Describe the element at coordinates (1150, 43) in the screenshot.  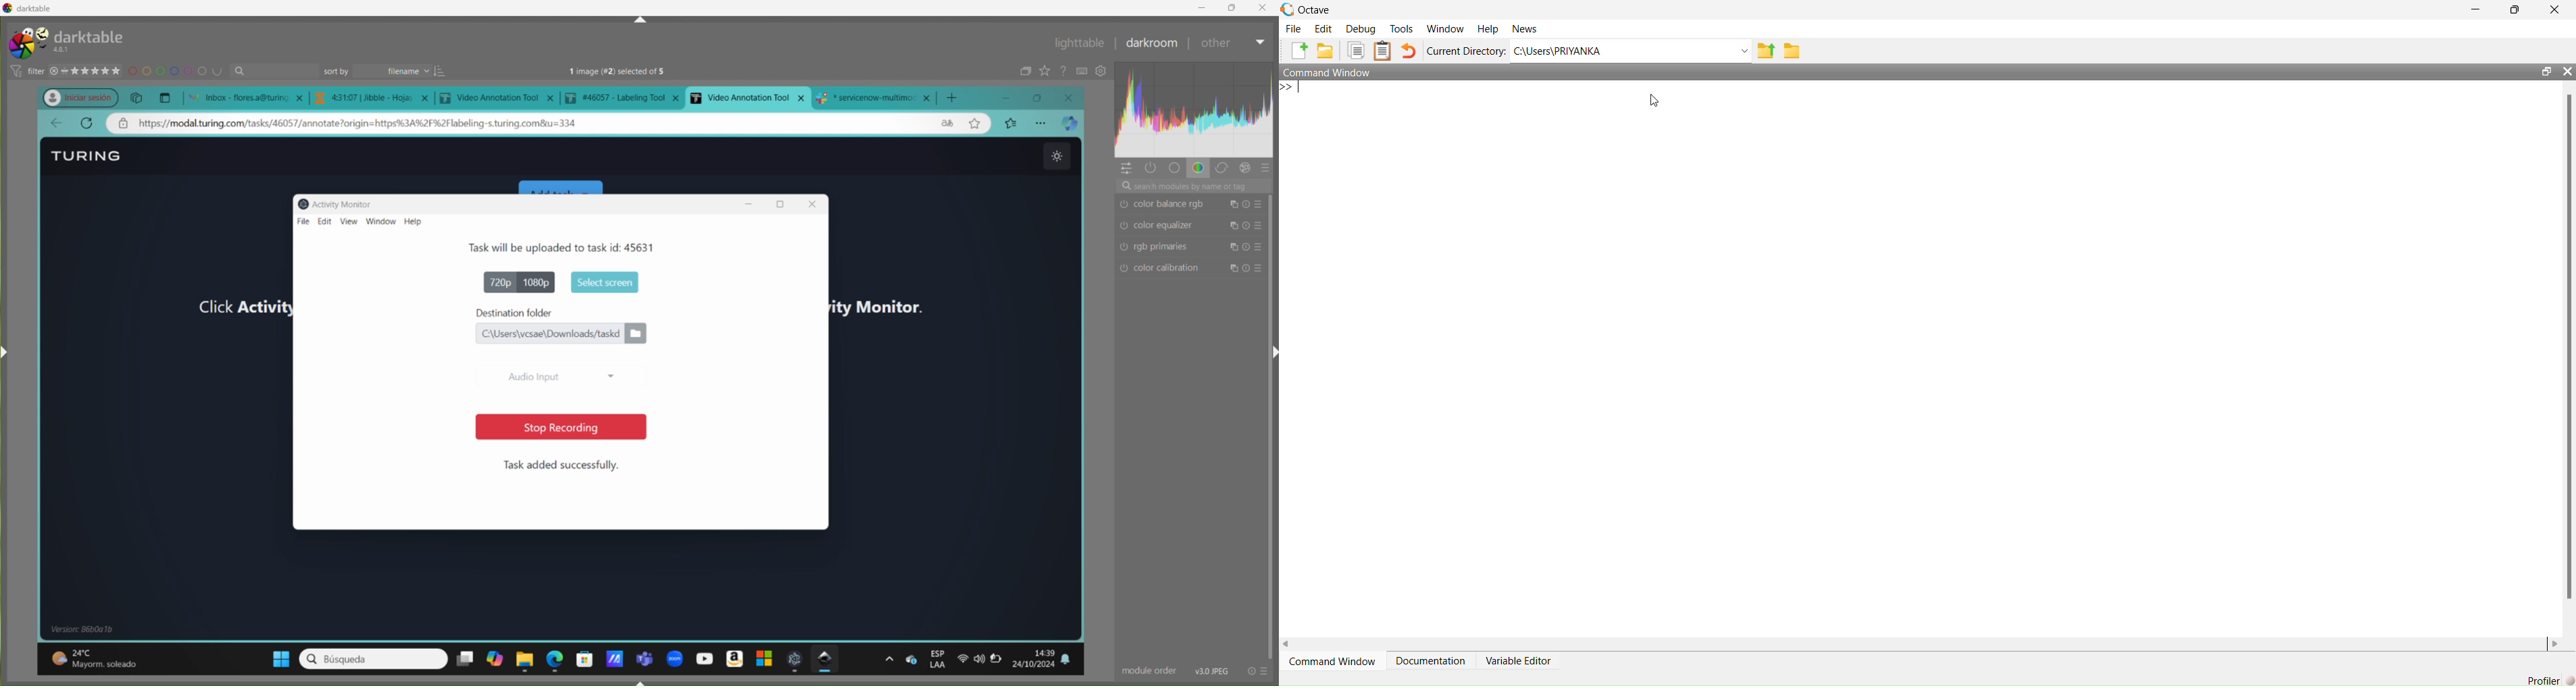
I see `Darkroom` at that location.